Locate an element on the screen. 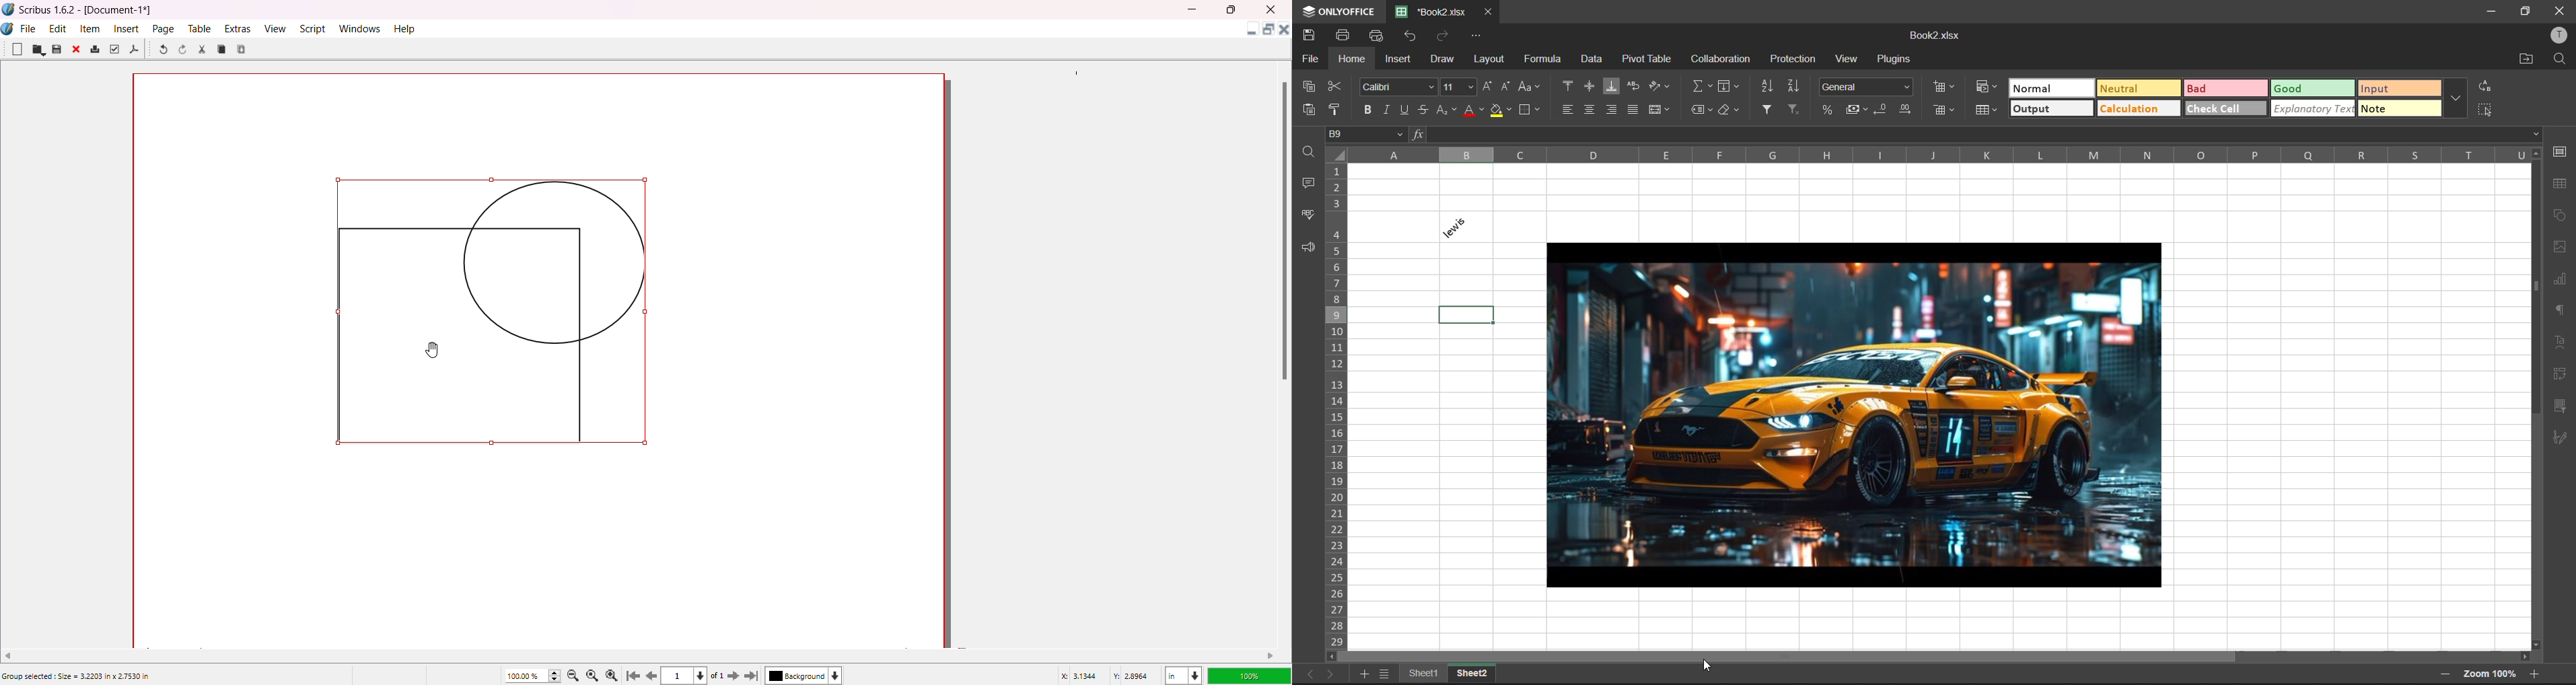 The image size is (2576, 700). formula is located at coordinates (1542, 60).